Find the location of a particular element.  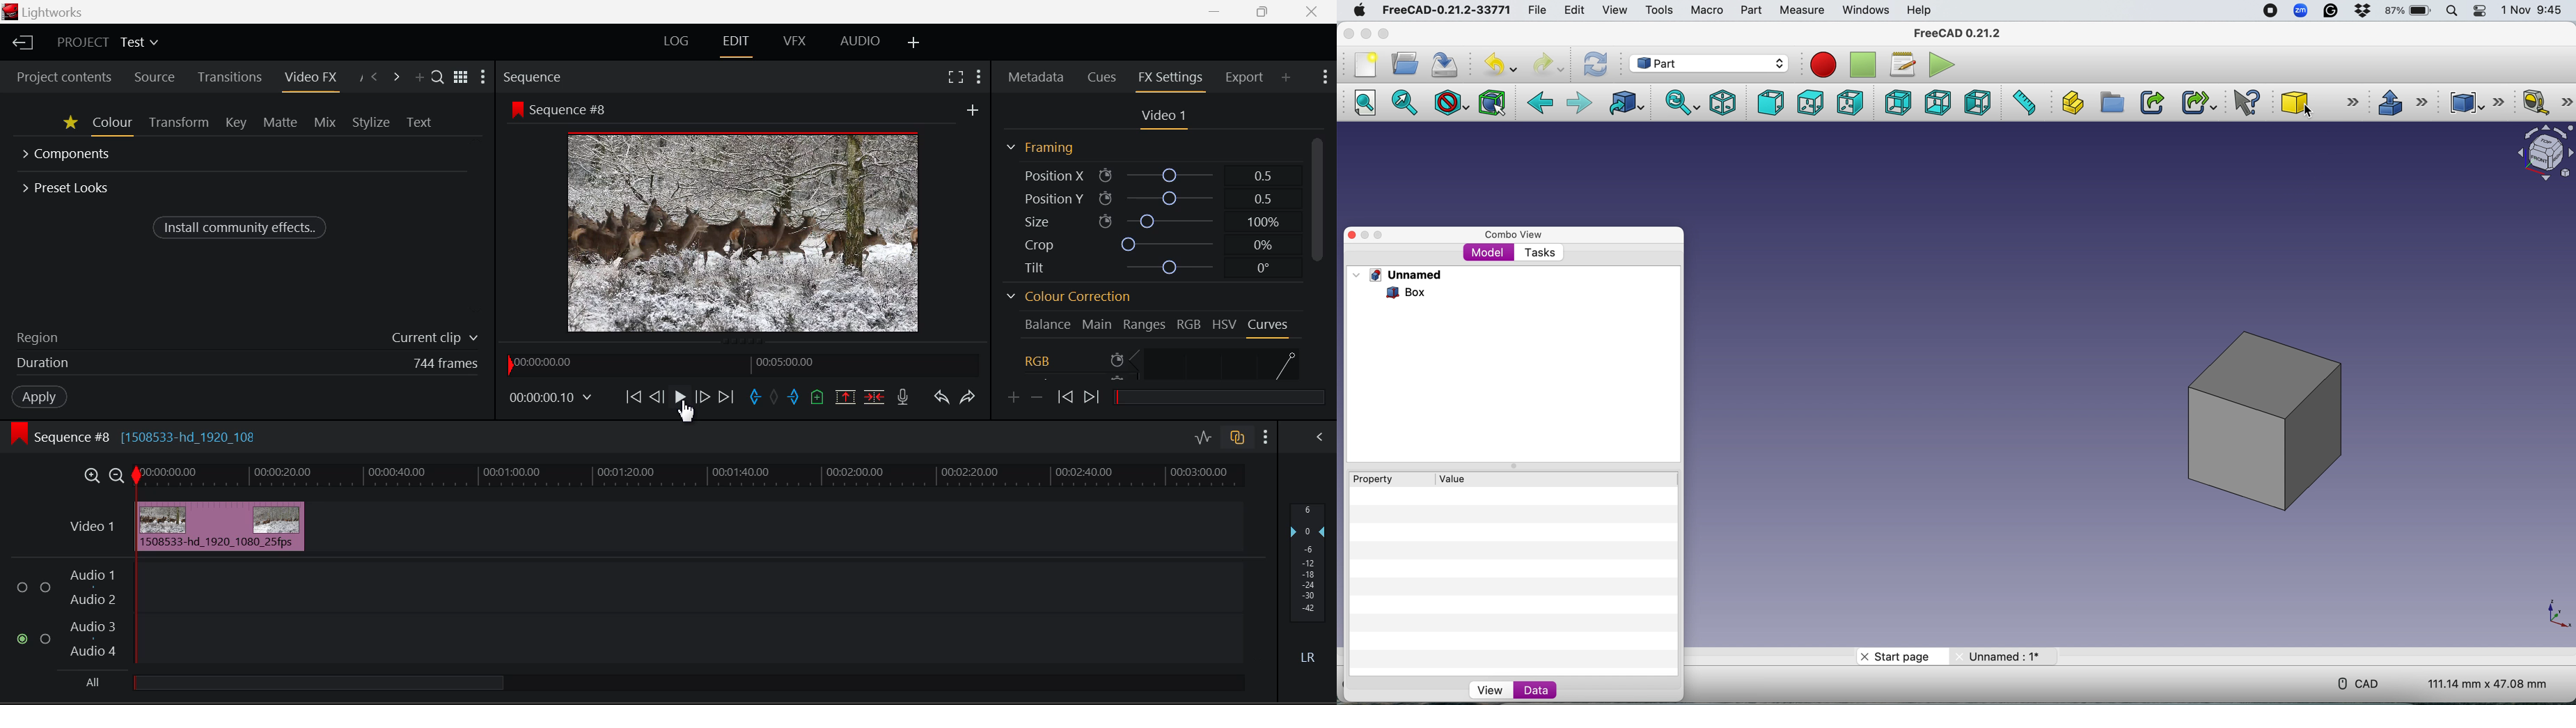

Box is located at coordinates (1397, 292).